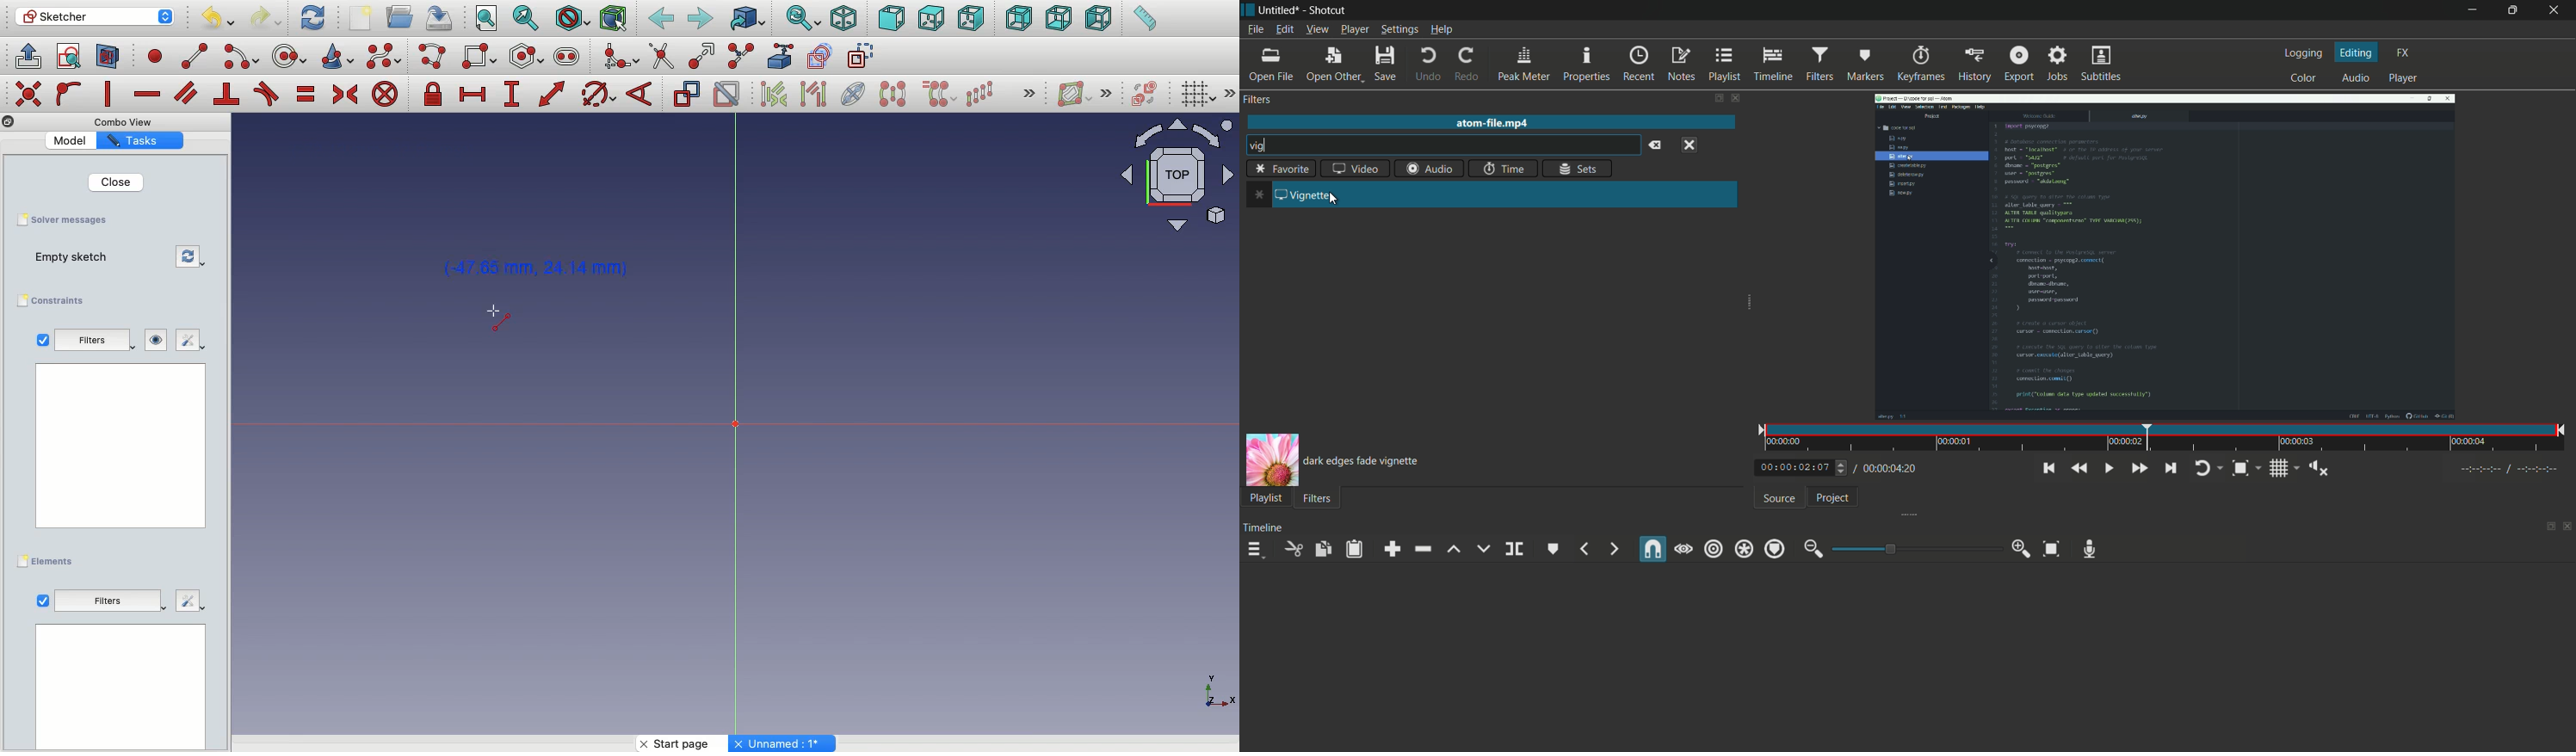  I want to click on Slot, so click(567, 57).